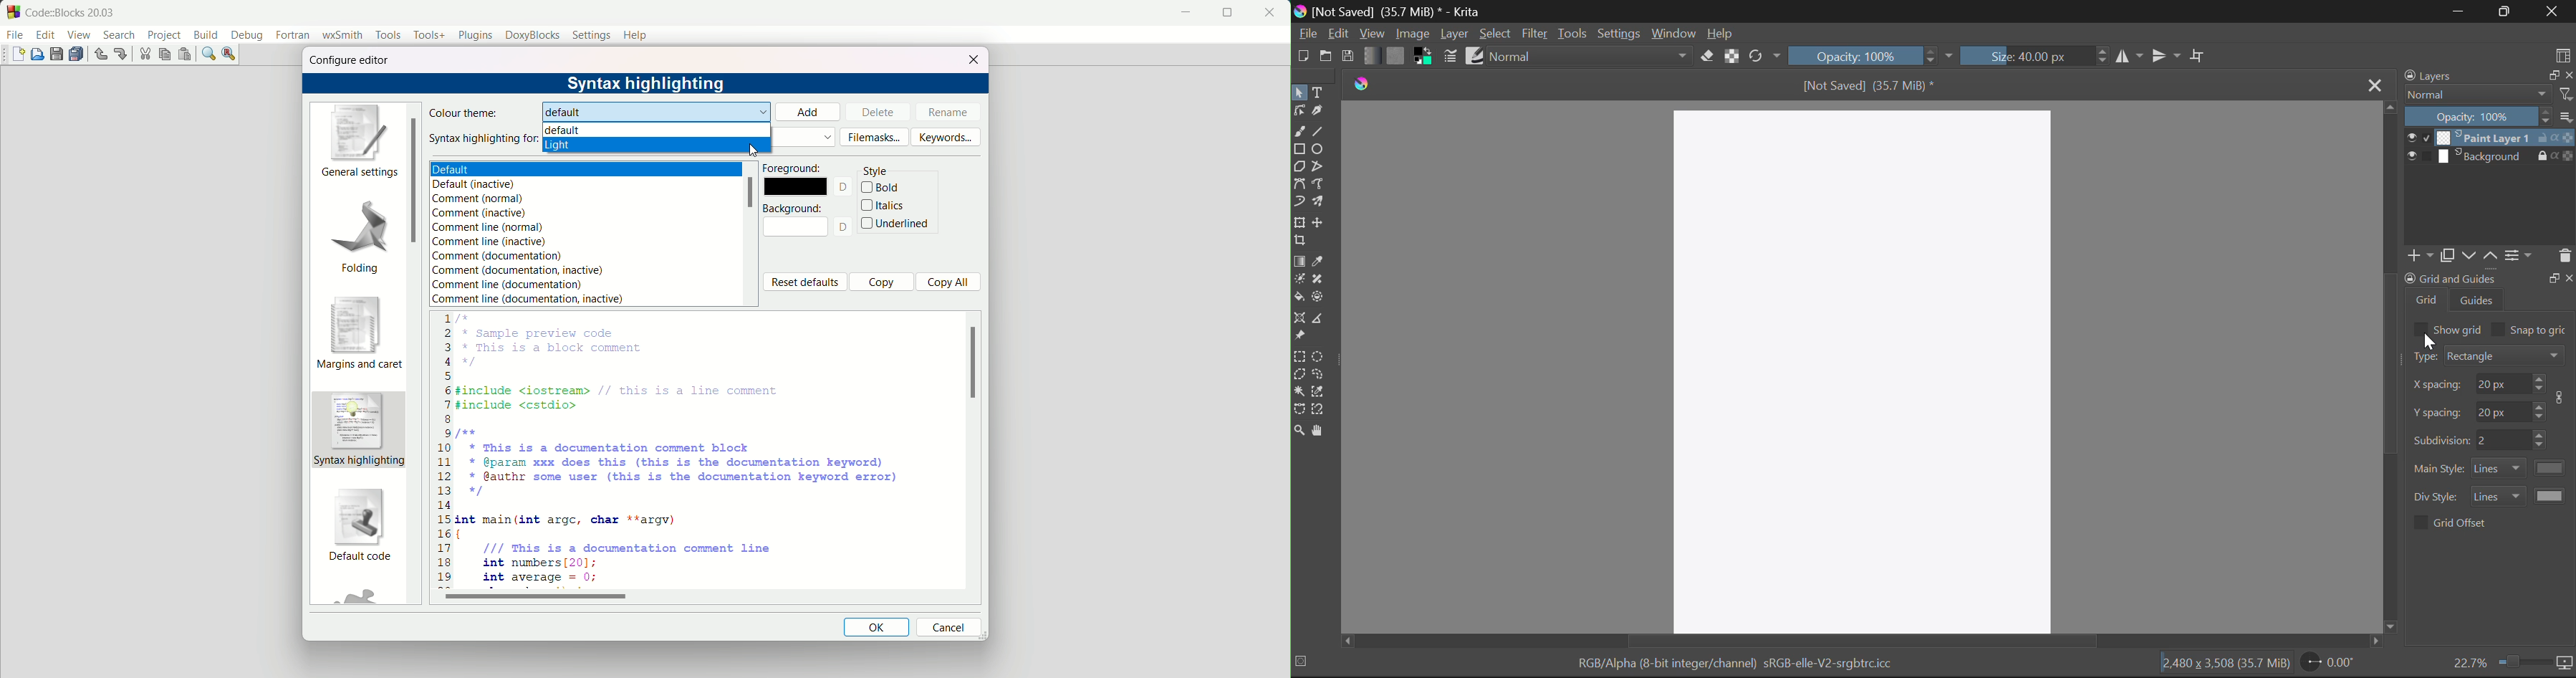  What do you see at coordinates (657, 130) in the screenshot?
I see `default` at bounding box center [657, 130].